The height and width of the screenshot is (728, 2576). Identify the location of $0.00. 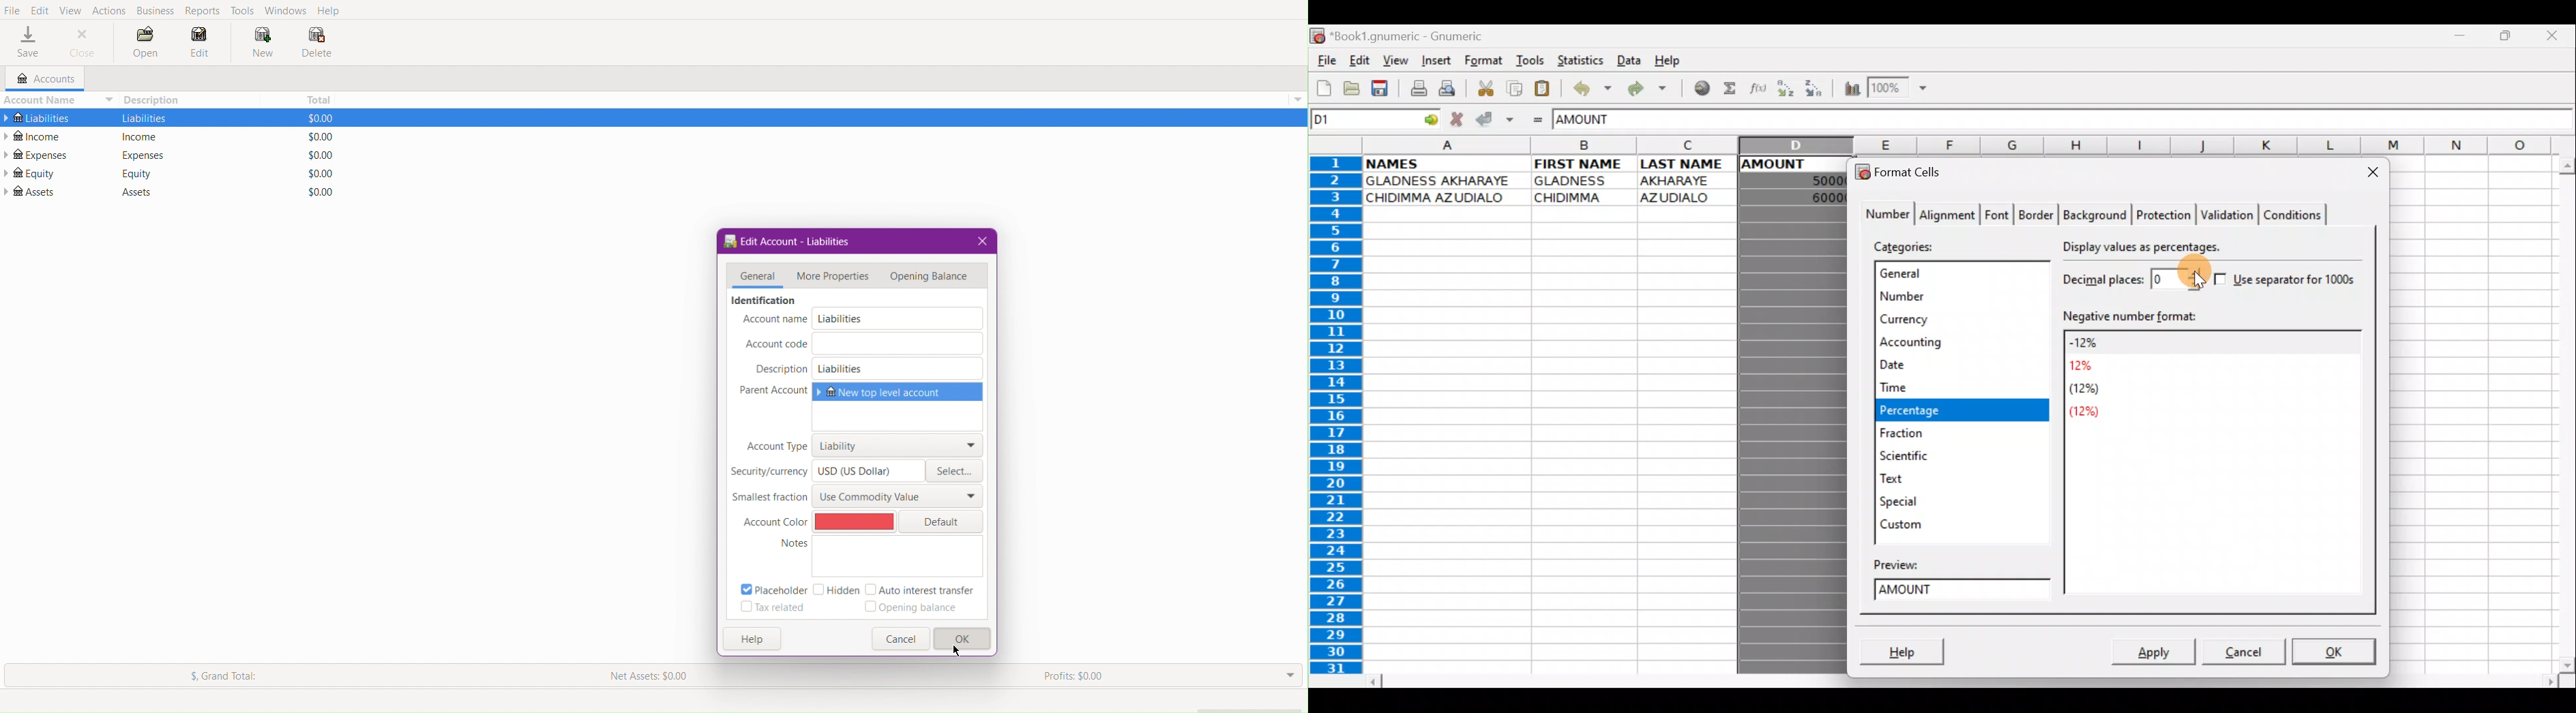
(314, 192).